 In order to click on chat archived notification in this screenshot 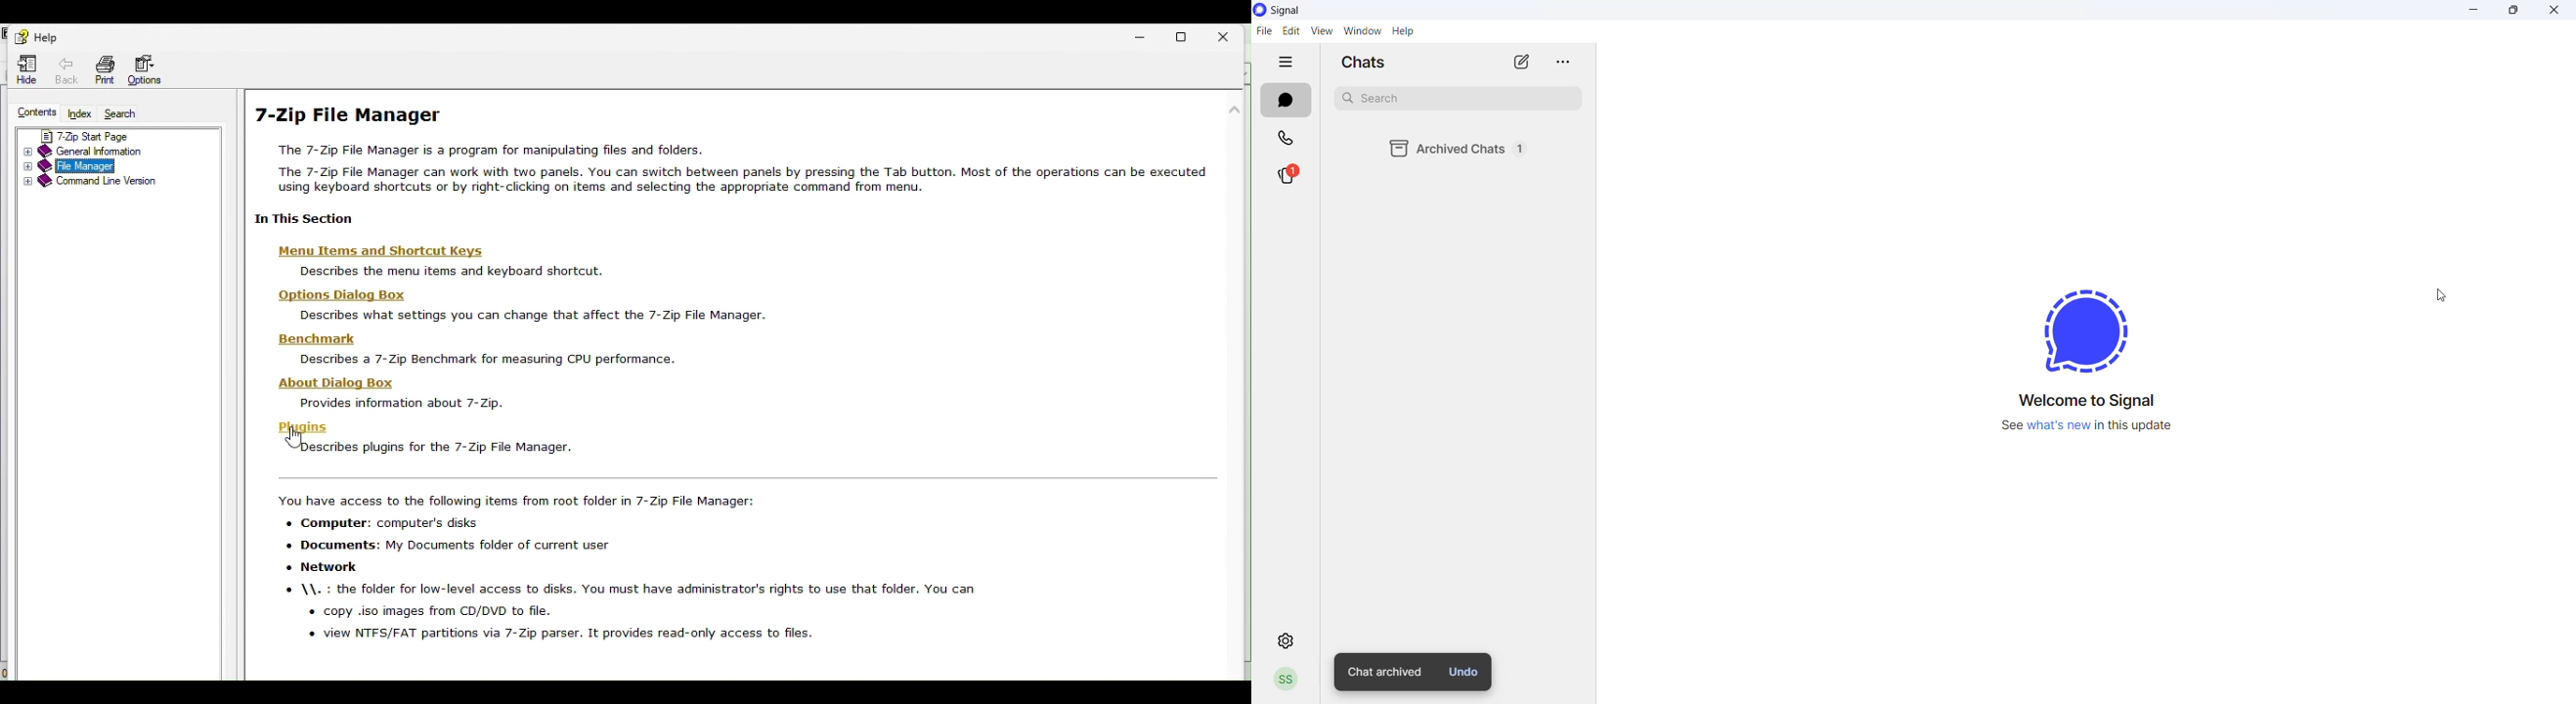, I will do `click(1382, 672)`.